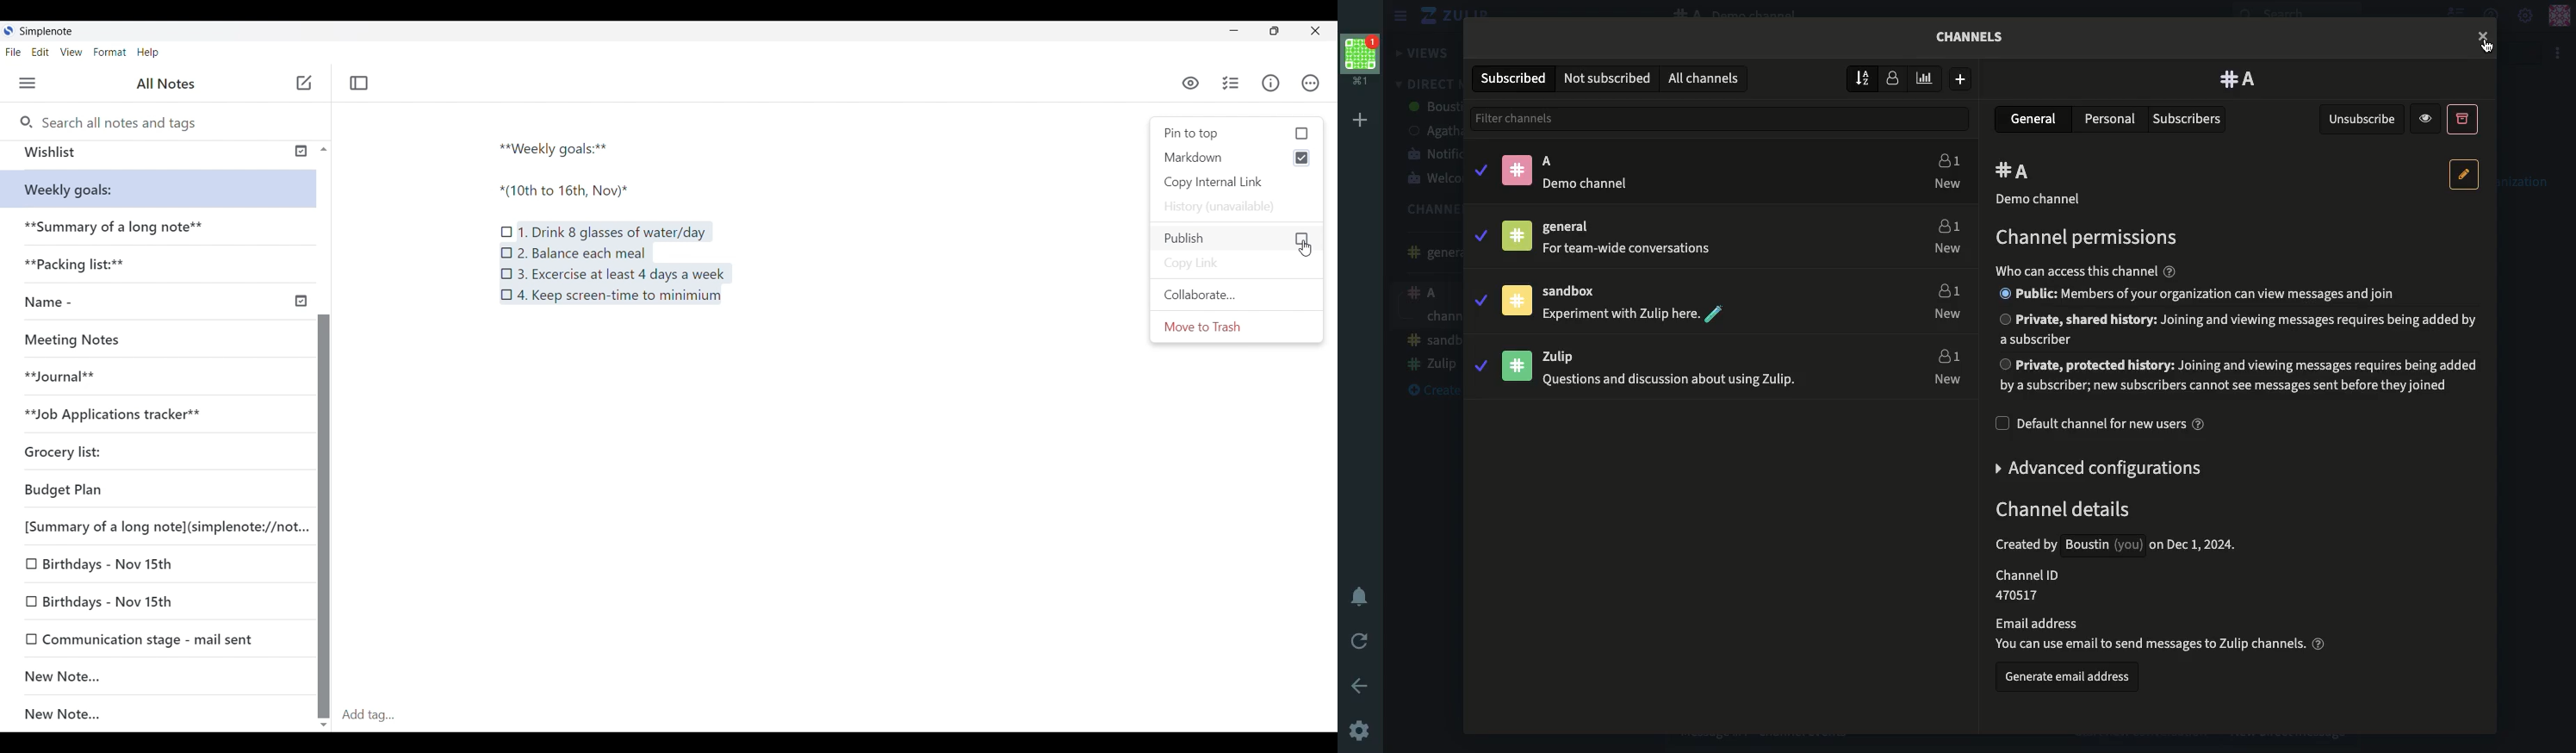  I want to click on Views, so click(1425, 53).